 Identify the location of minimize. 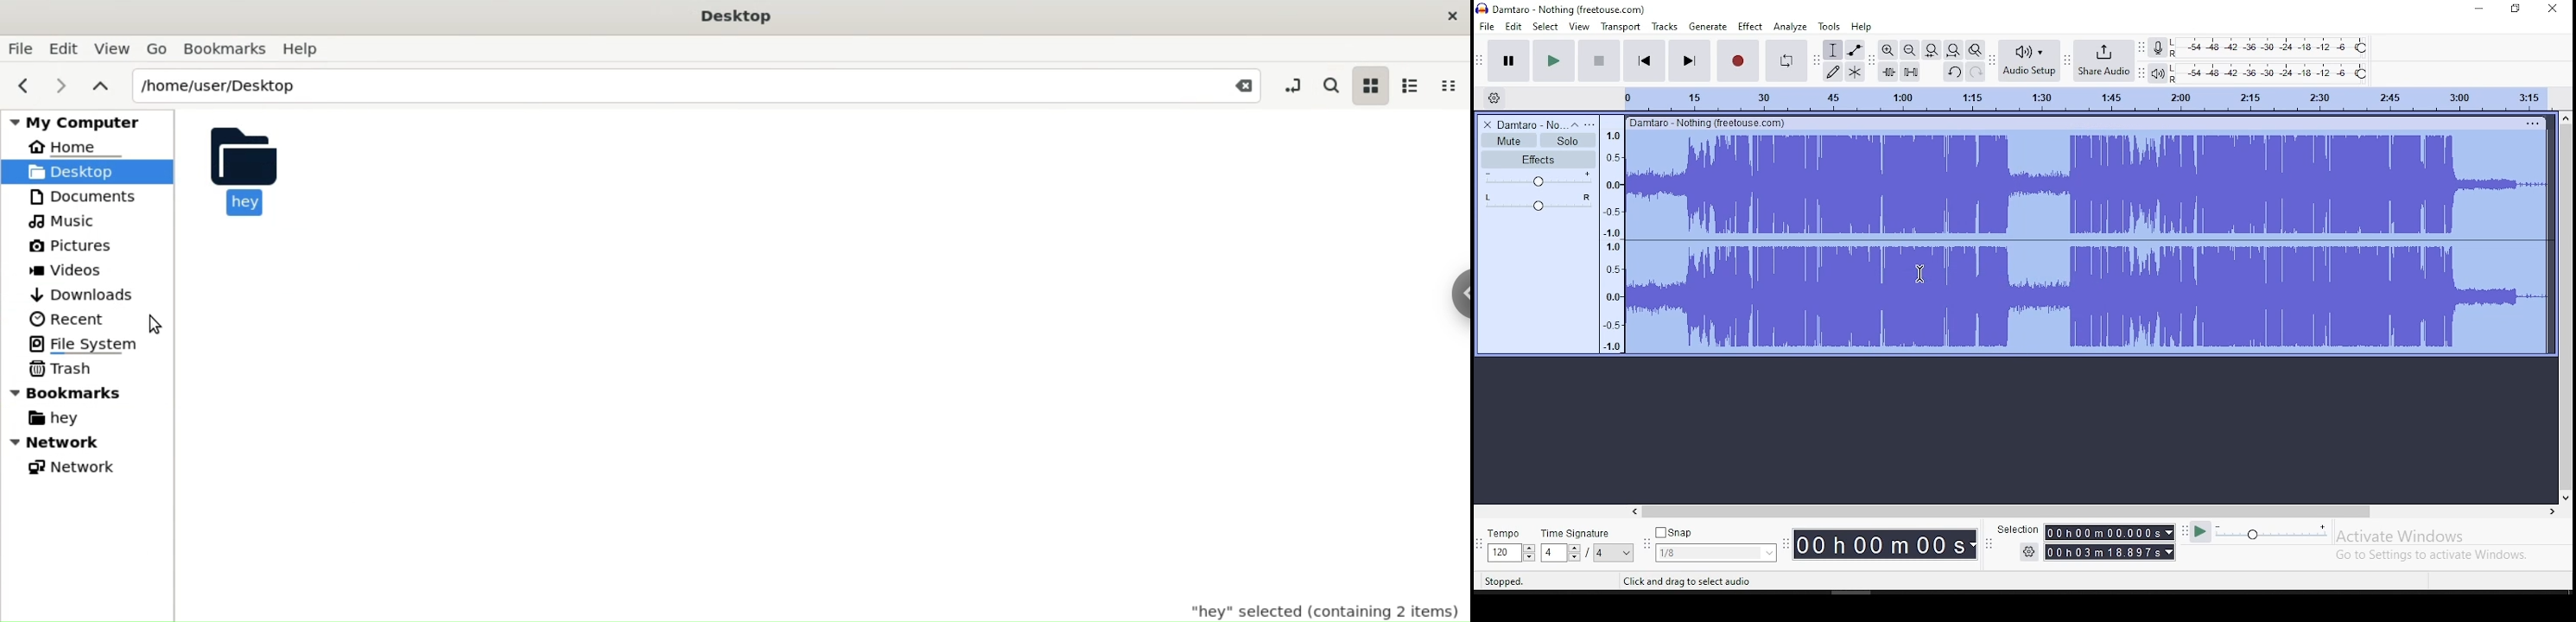
(2474, 10).